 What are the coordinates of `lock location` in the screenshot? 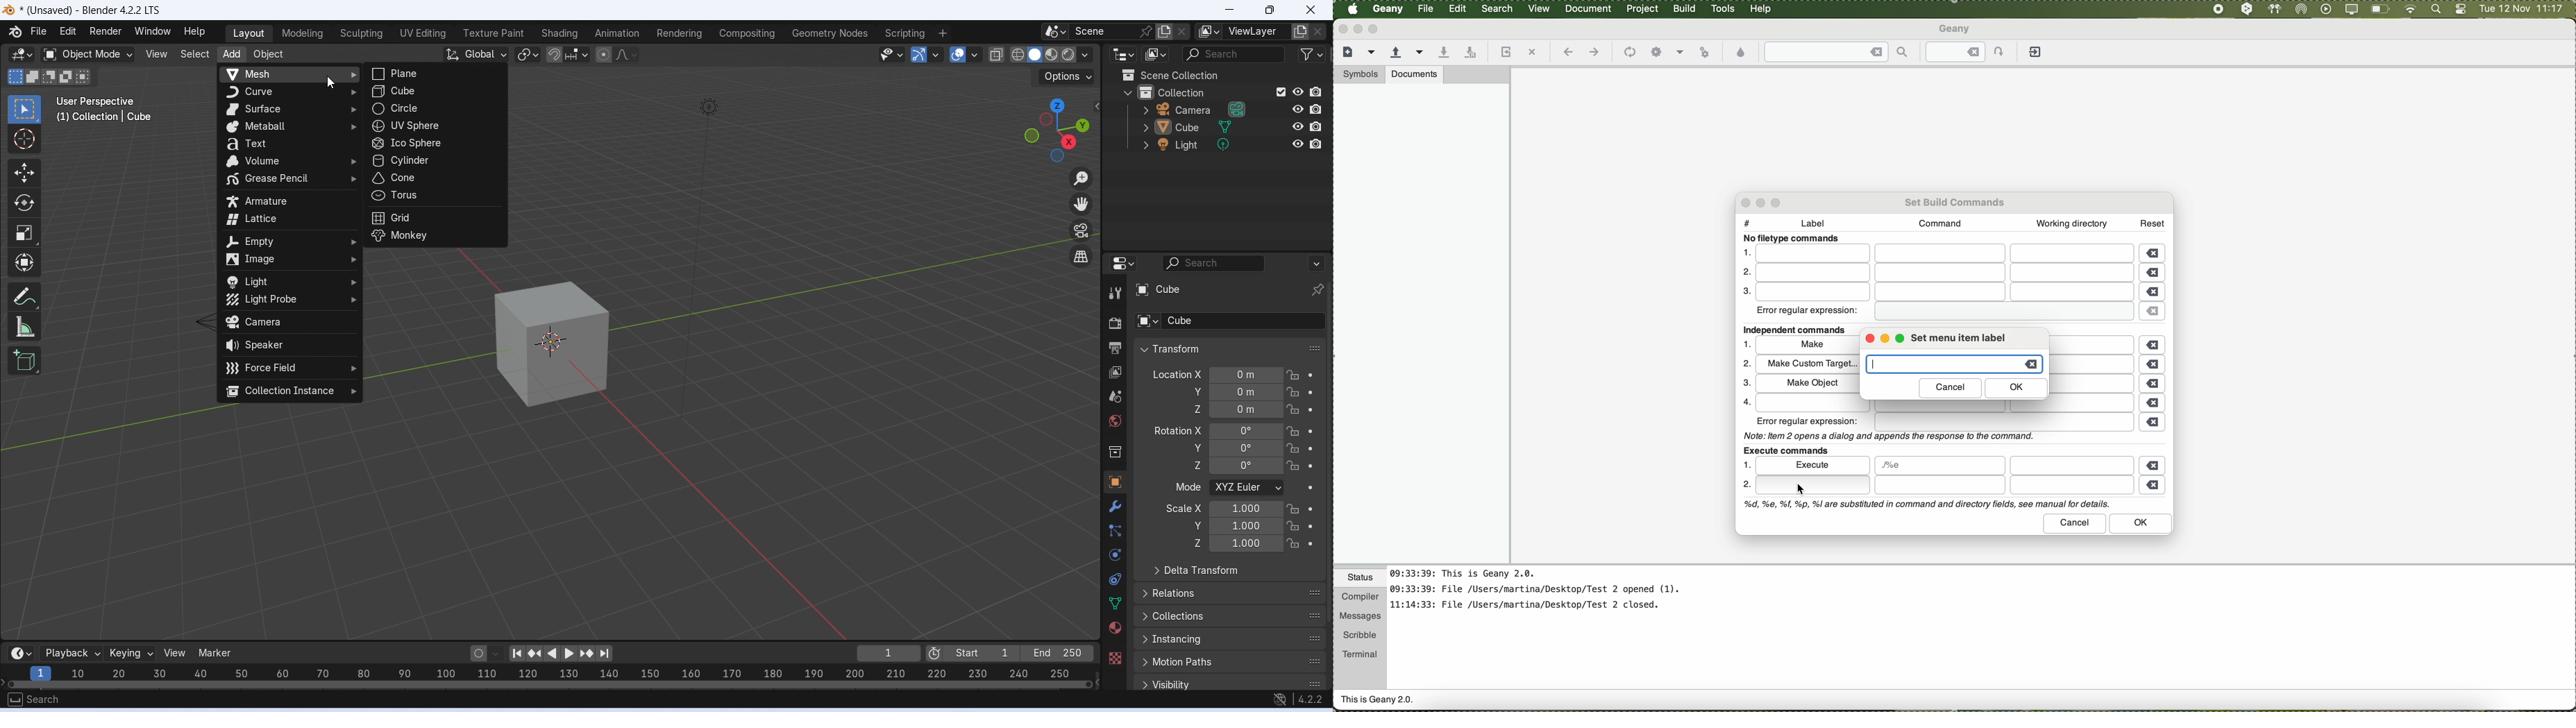 It's located at (1293, 409).